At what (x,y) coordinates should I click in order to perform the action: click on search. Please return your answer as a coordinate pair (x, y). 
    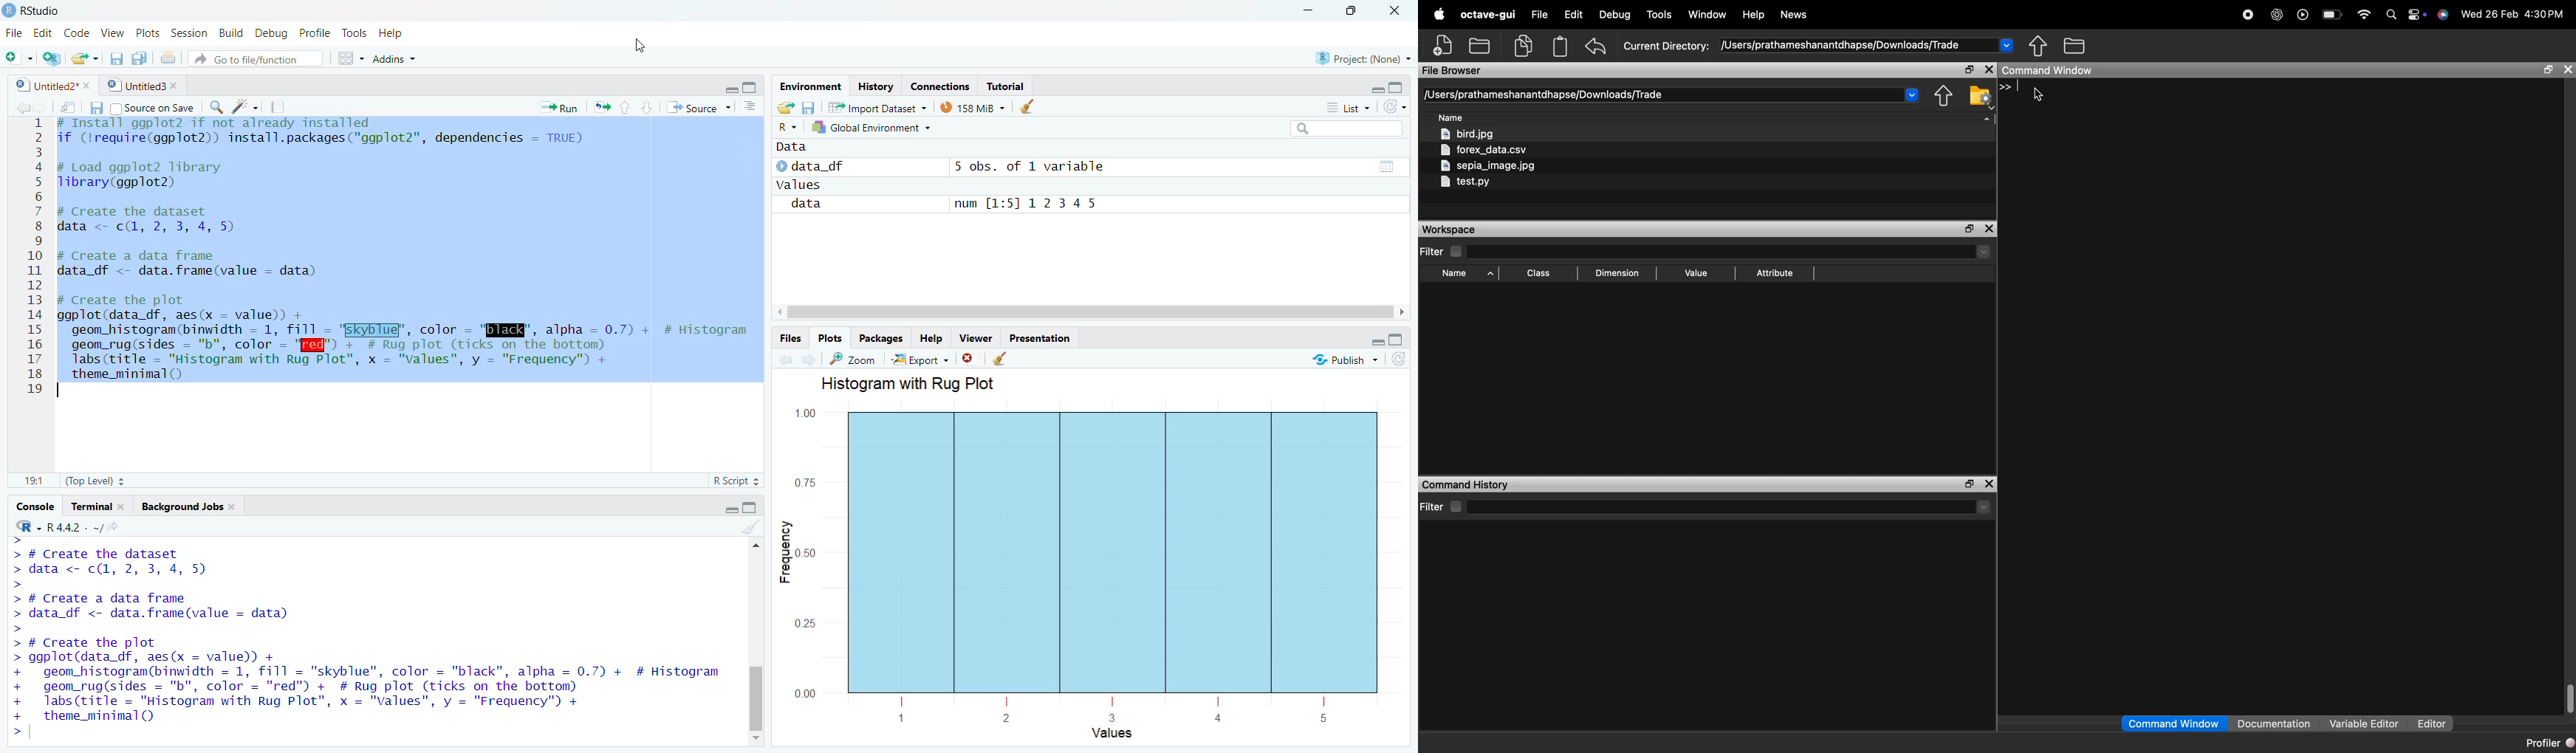
    Looking at the image, I should click on (1344, 129).